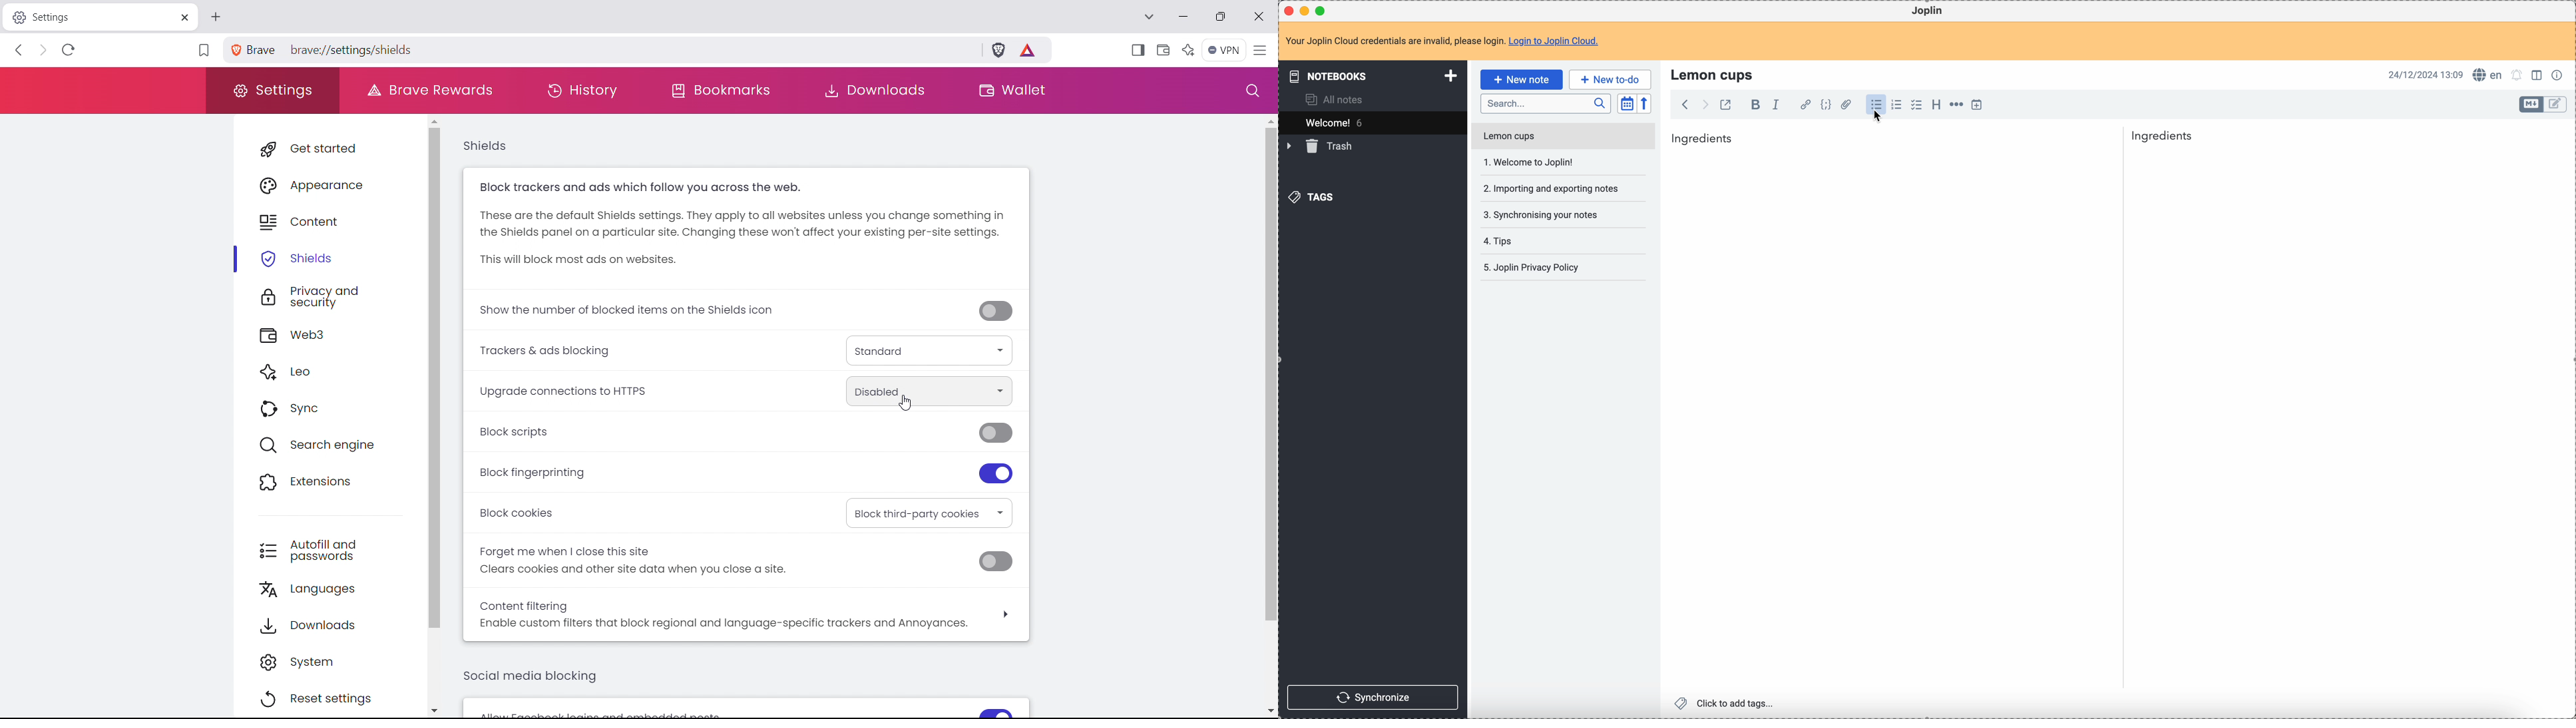  I want to click on heading, so click(1936, 104).